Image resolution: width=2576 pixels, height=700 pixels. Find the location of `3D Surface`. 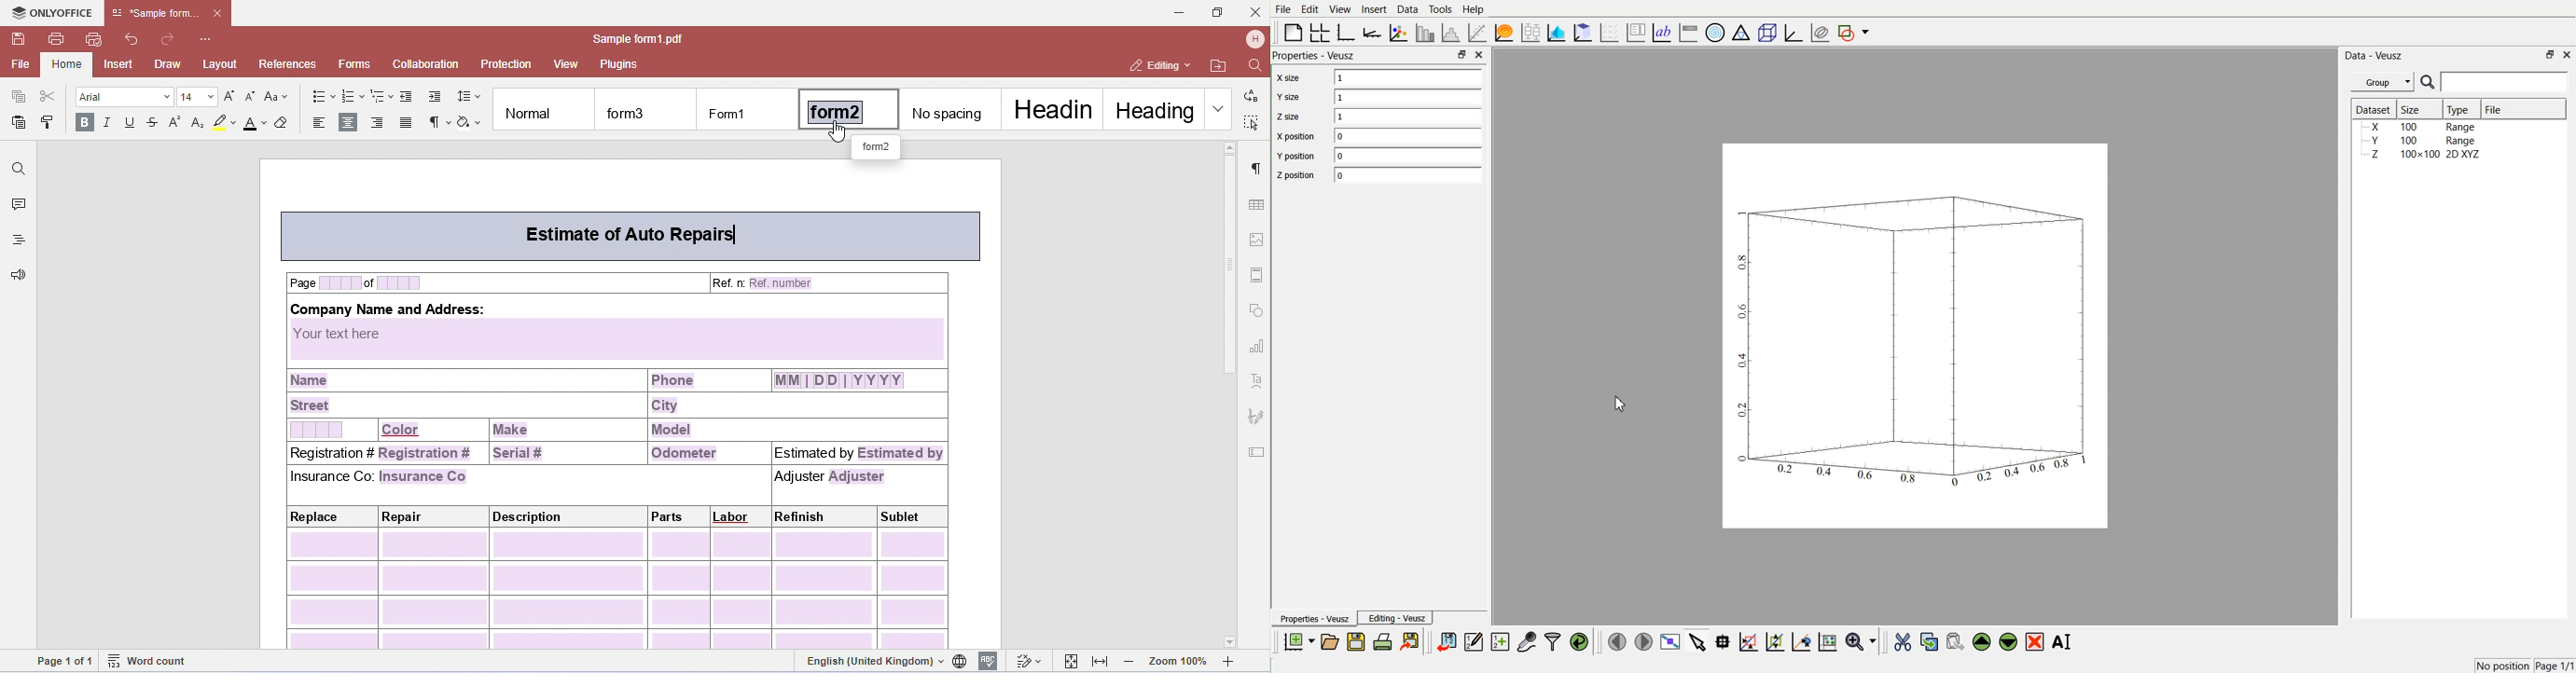

3D Surface is located at coordinates (1556, 33).